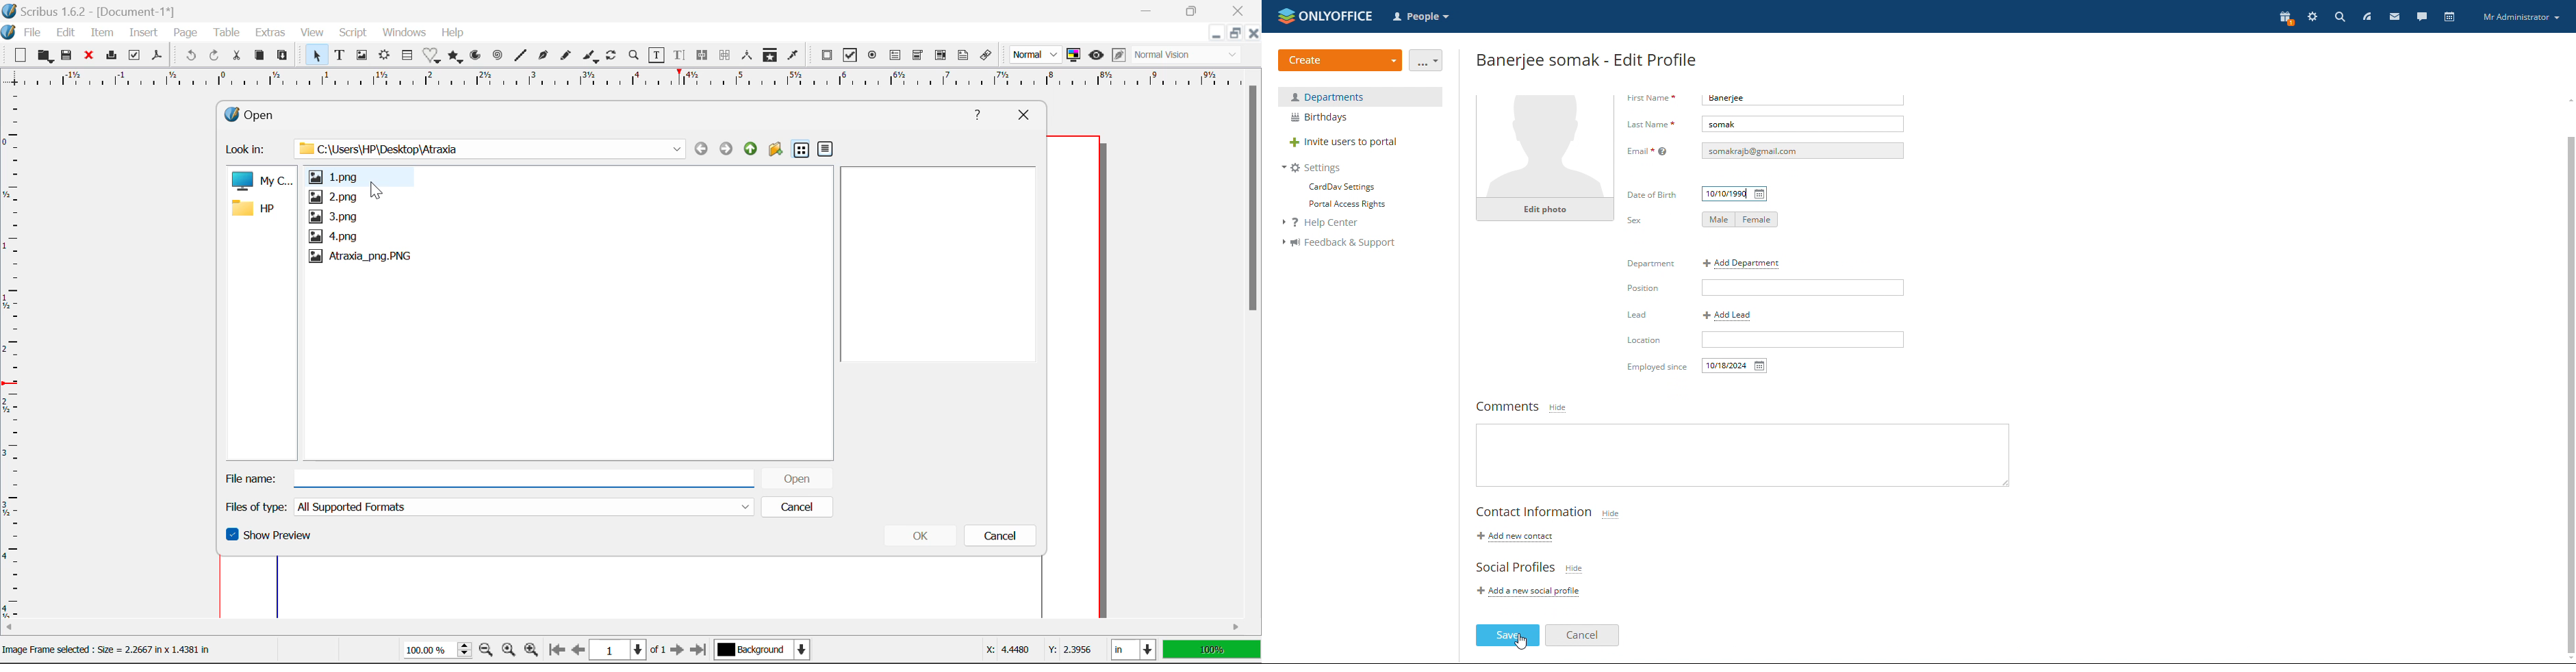 The image size is (2576, 672). What do you see at coordinates (156, 57) in the screenshot?
I see `Save as Pdf` at bounding box center [156, 57].